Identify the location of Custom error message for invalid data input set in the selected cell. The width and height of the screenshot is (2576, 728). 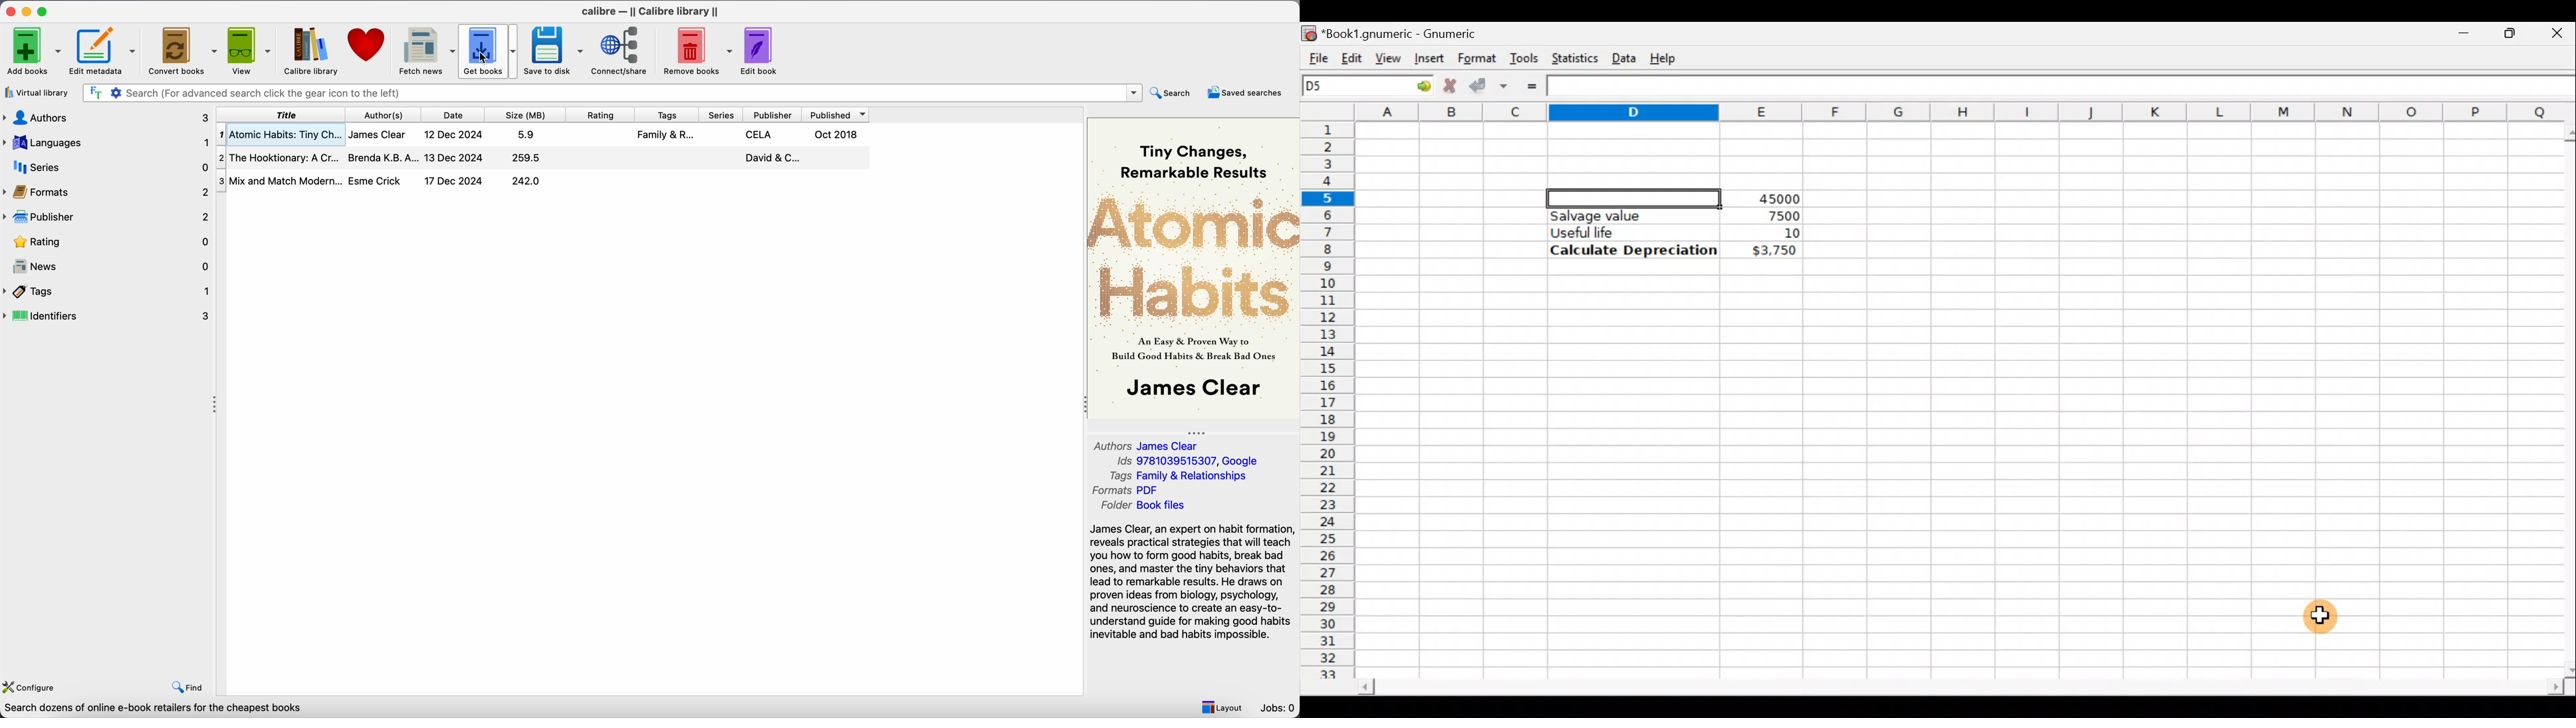
(1634, 196).